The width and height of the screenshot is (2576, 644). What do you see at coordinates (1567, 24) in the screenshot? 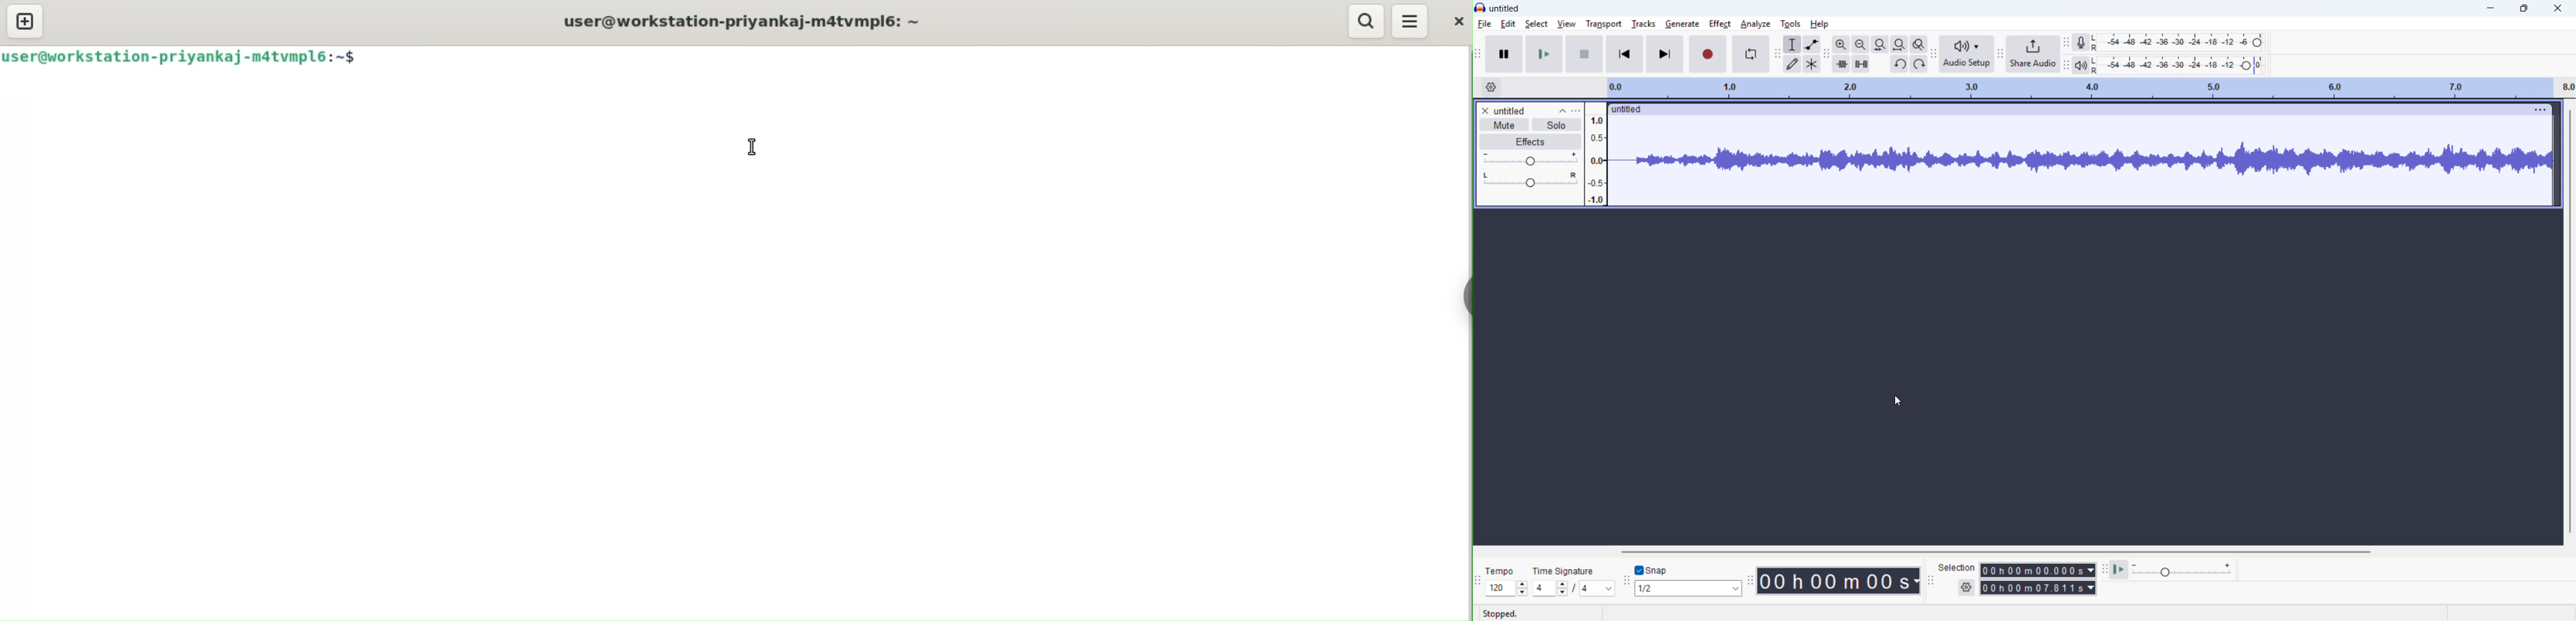
I see `view` at bounding box center [1567, 24].